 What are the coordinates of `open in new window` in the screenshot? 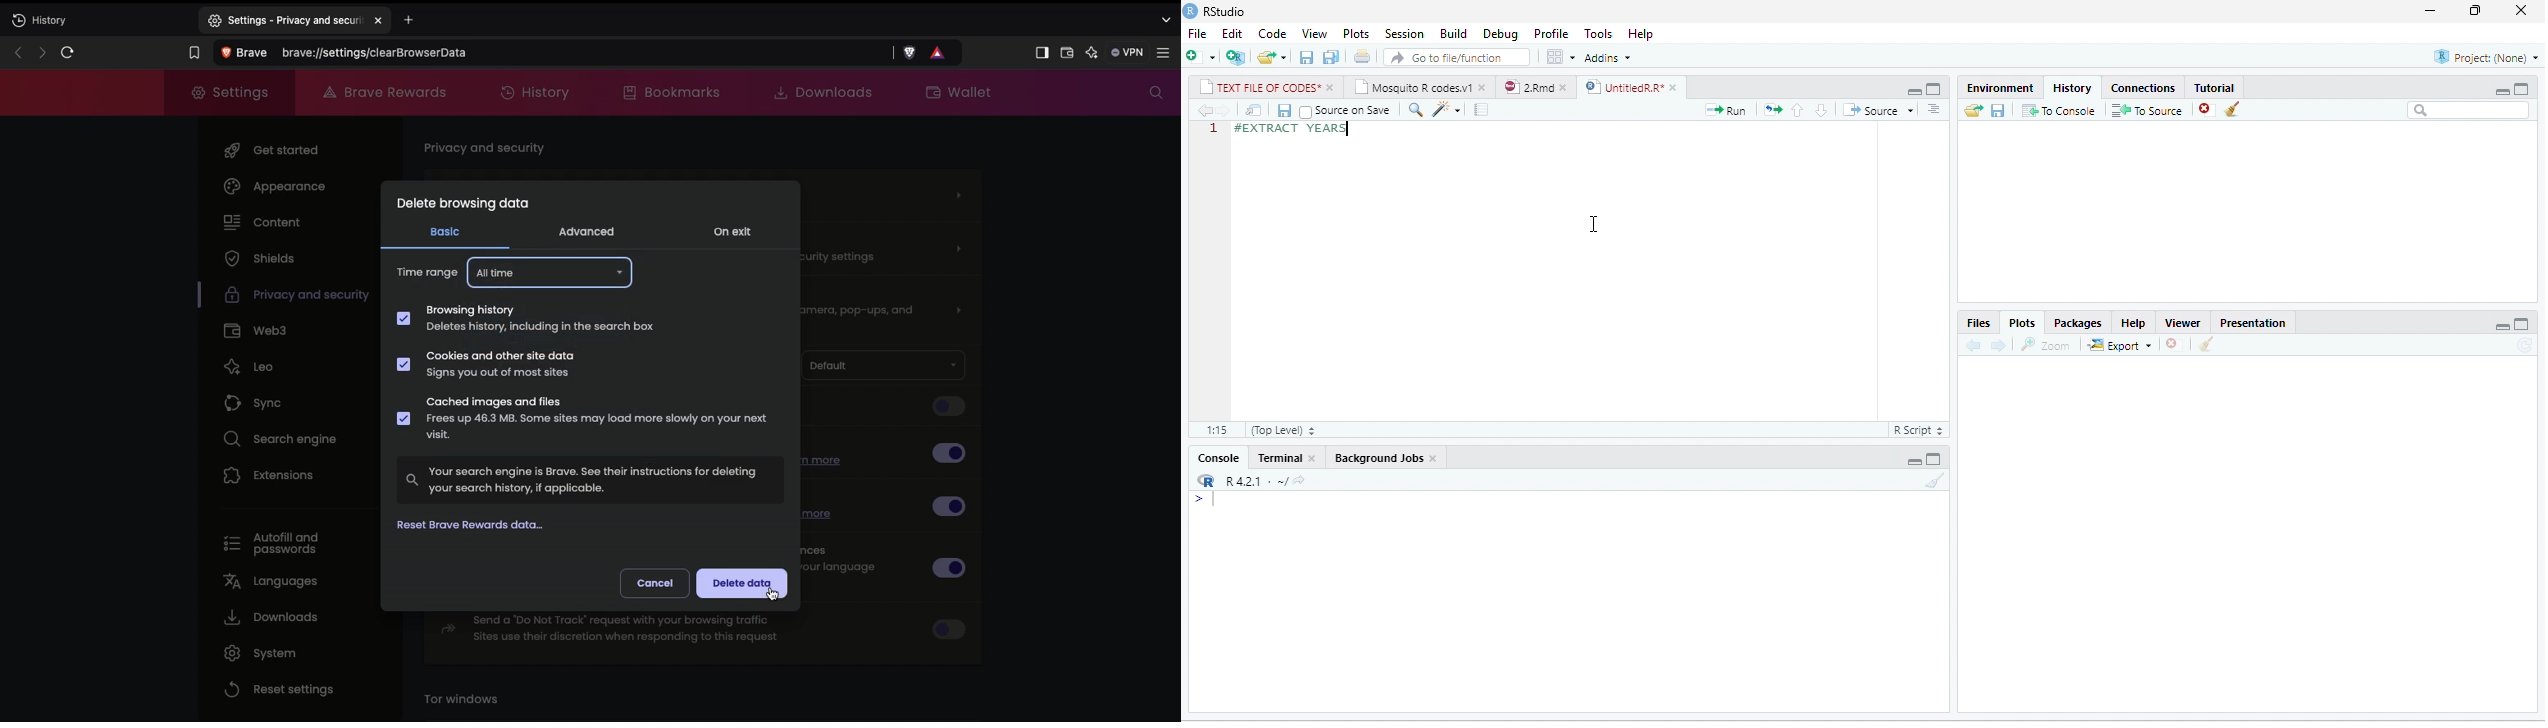 It's located at (1254, 110).